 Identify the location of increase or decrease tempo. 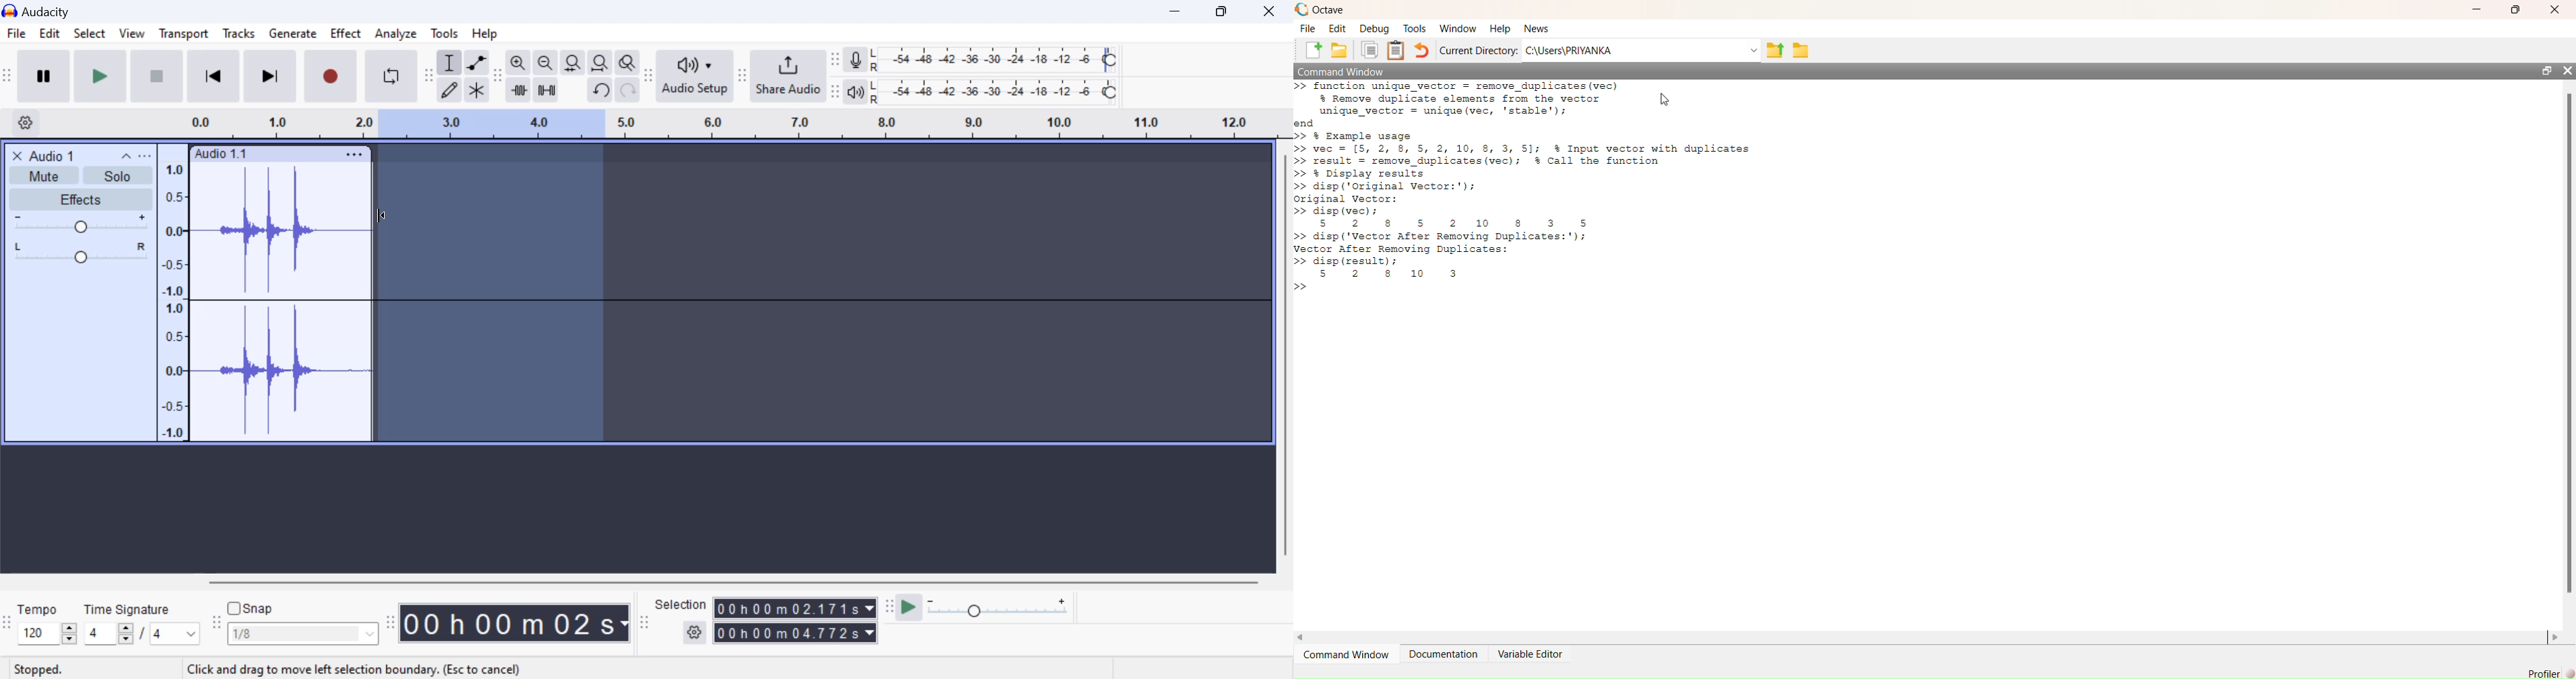
(46, 633).